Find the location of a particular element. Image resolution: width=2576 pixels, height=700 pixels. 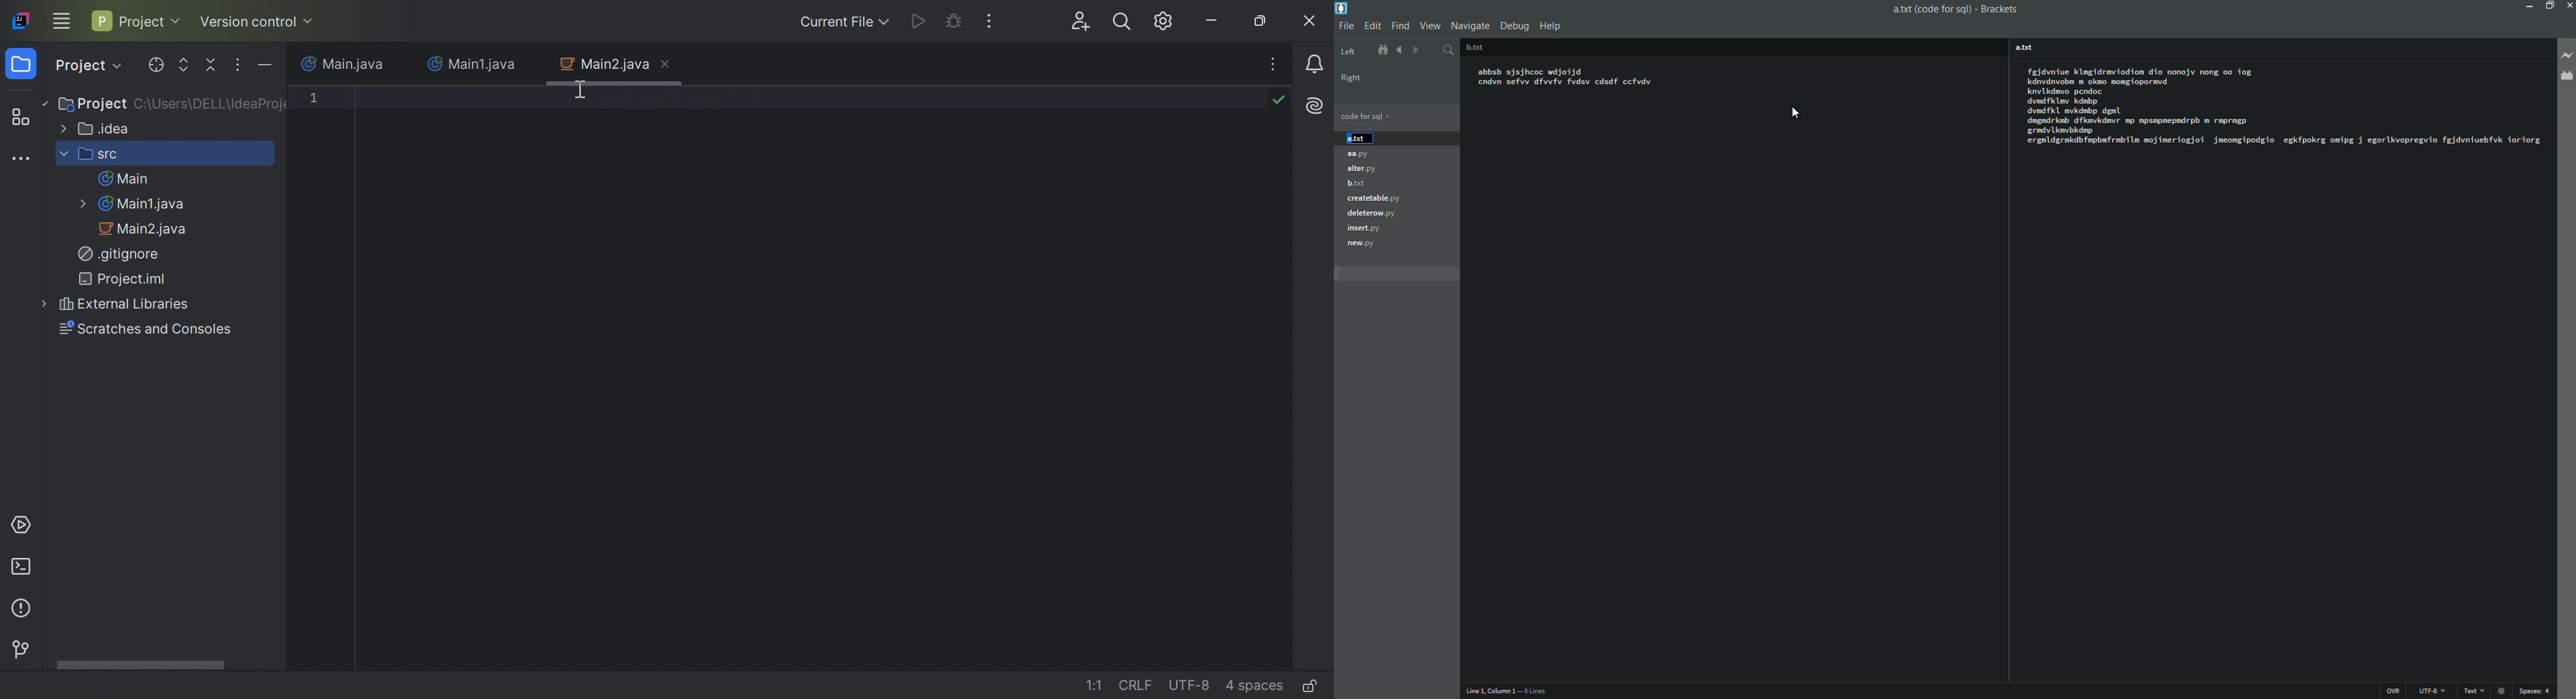

cursor is located at coordinates (1797, 115).